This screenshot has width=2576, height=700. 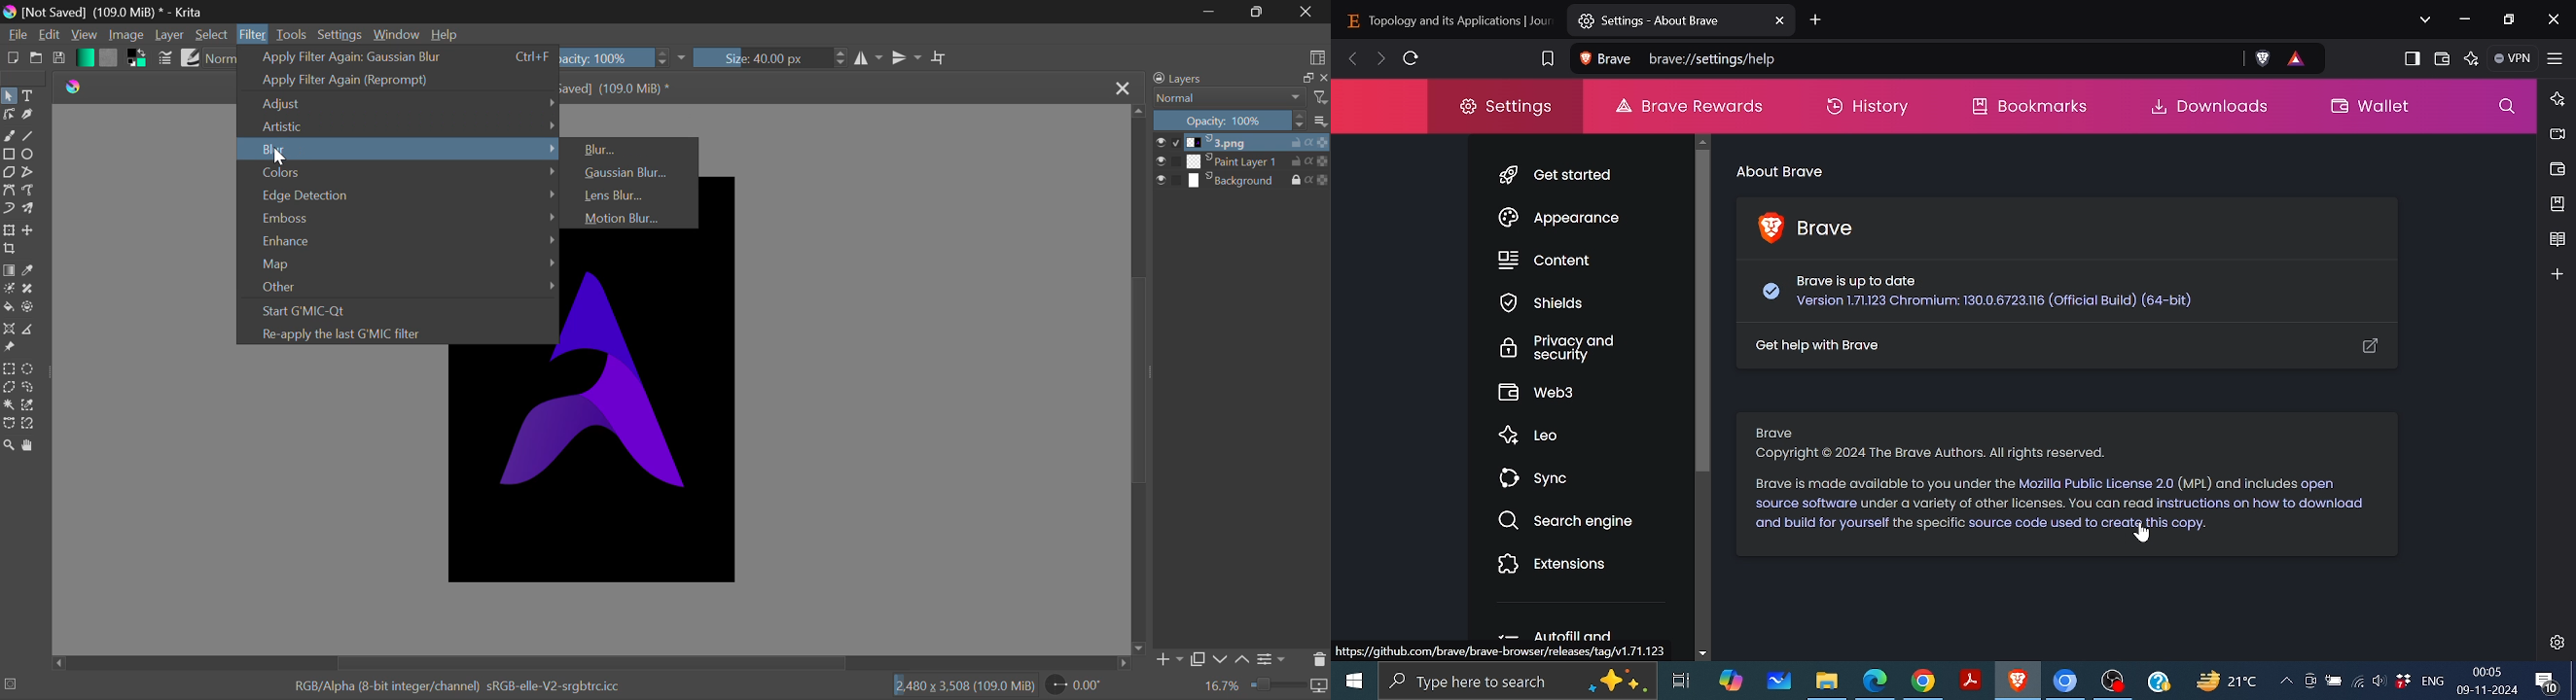 What do you see at coordinates (8, 306) in the screenshot?
I see `Fill` at bounding box center [8, 306].